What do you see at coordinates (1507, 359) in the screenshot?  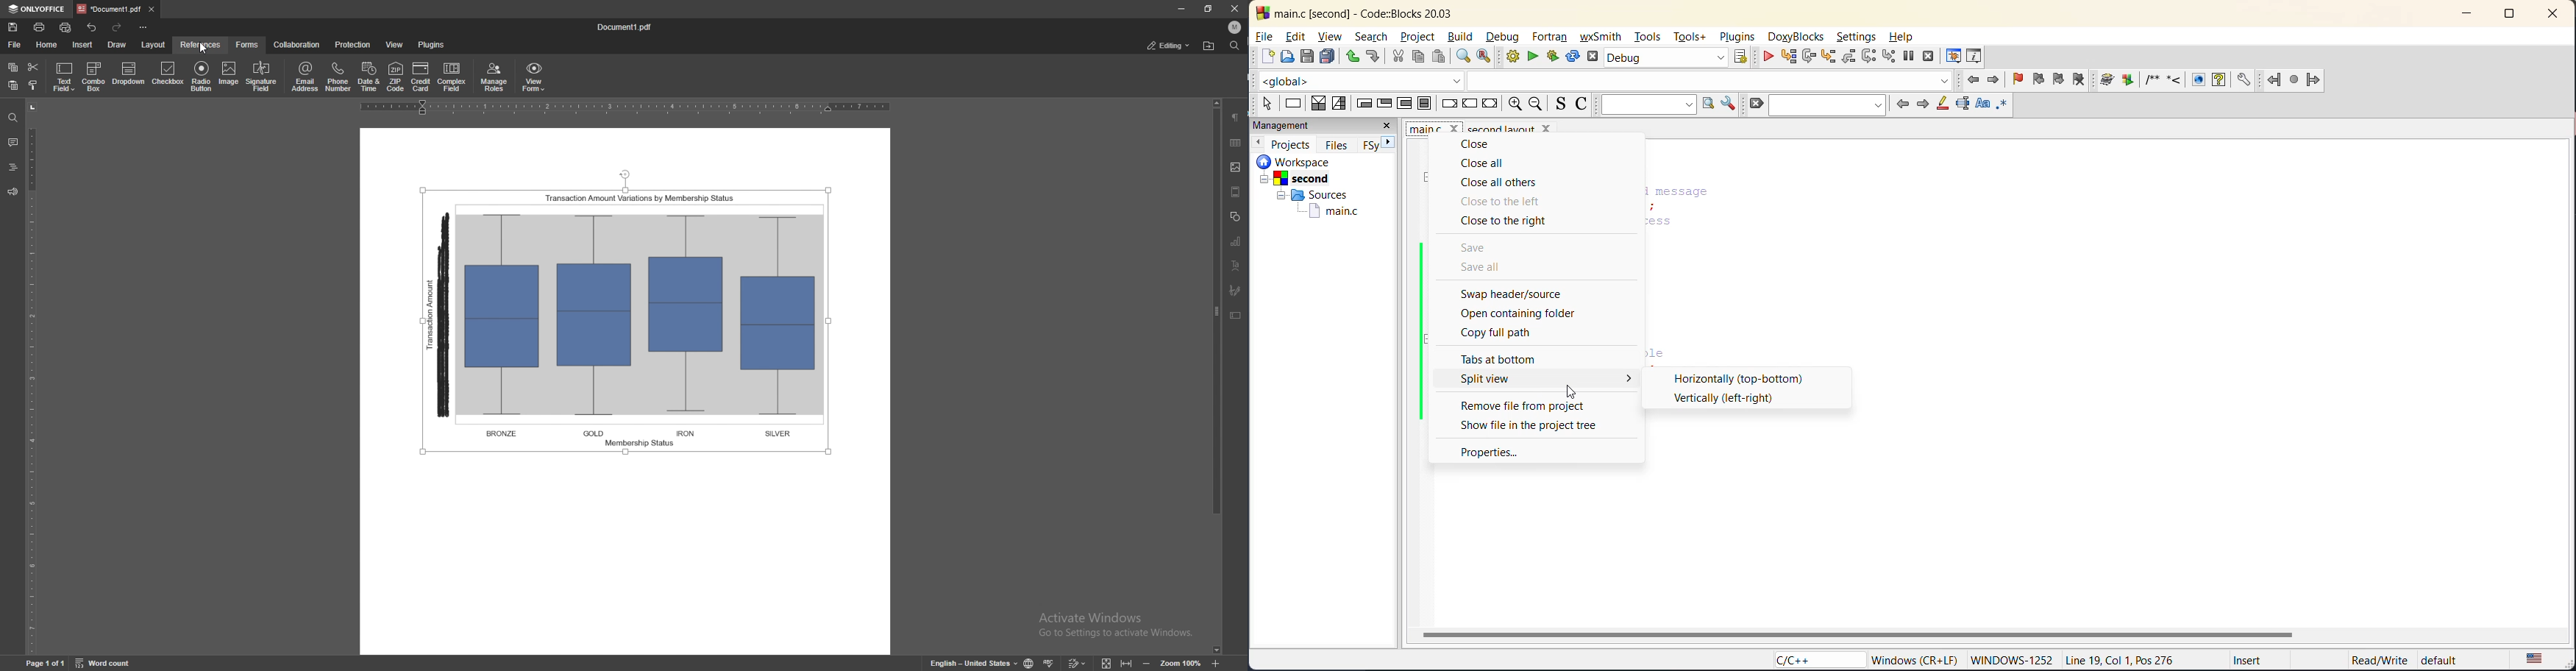 I see `tabs at bottom` at bounding box center [1507, 359].